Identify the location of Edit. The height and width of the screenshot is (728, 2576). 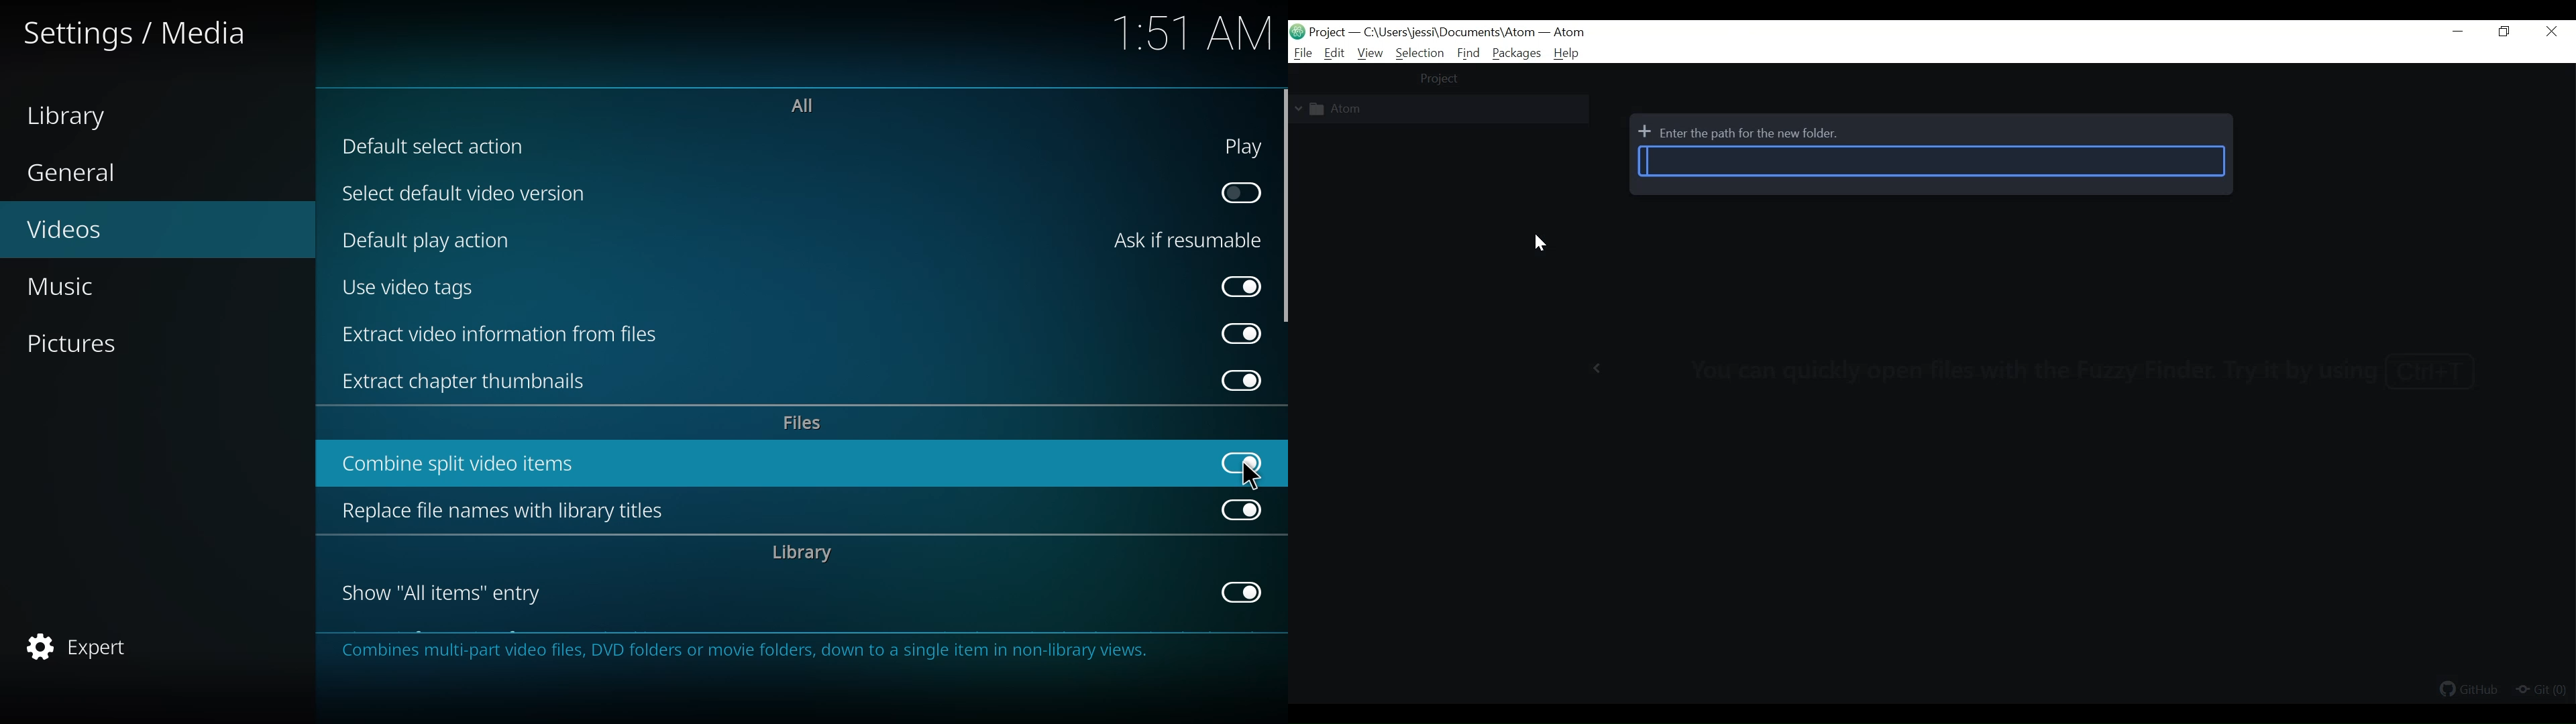
(1335, 53).